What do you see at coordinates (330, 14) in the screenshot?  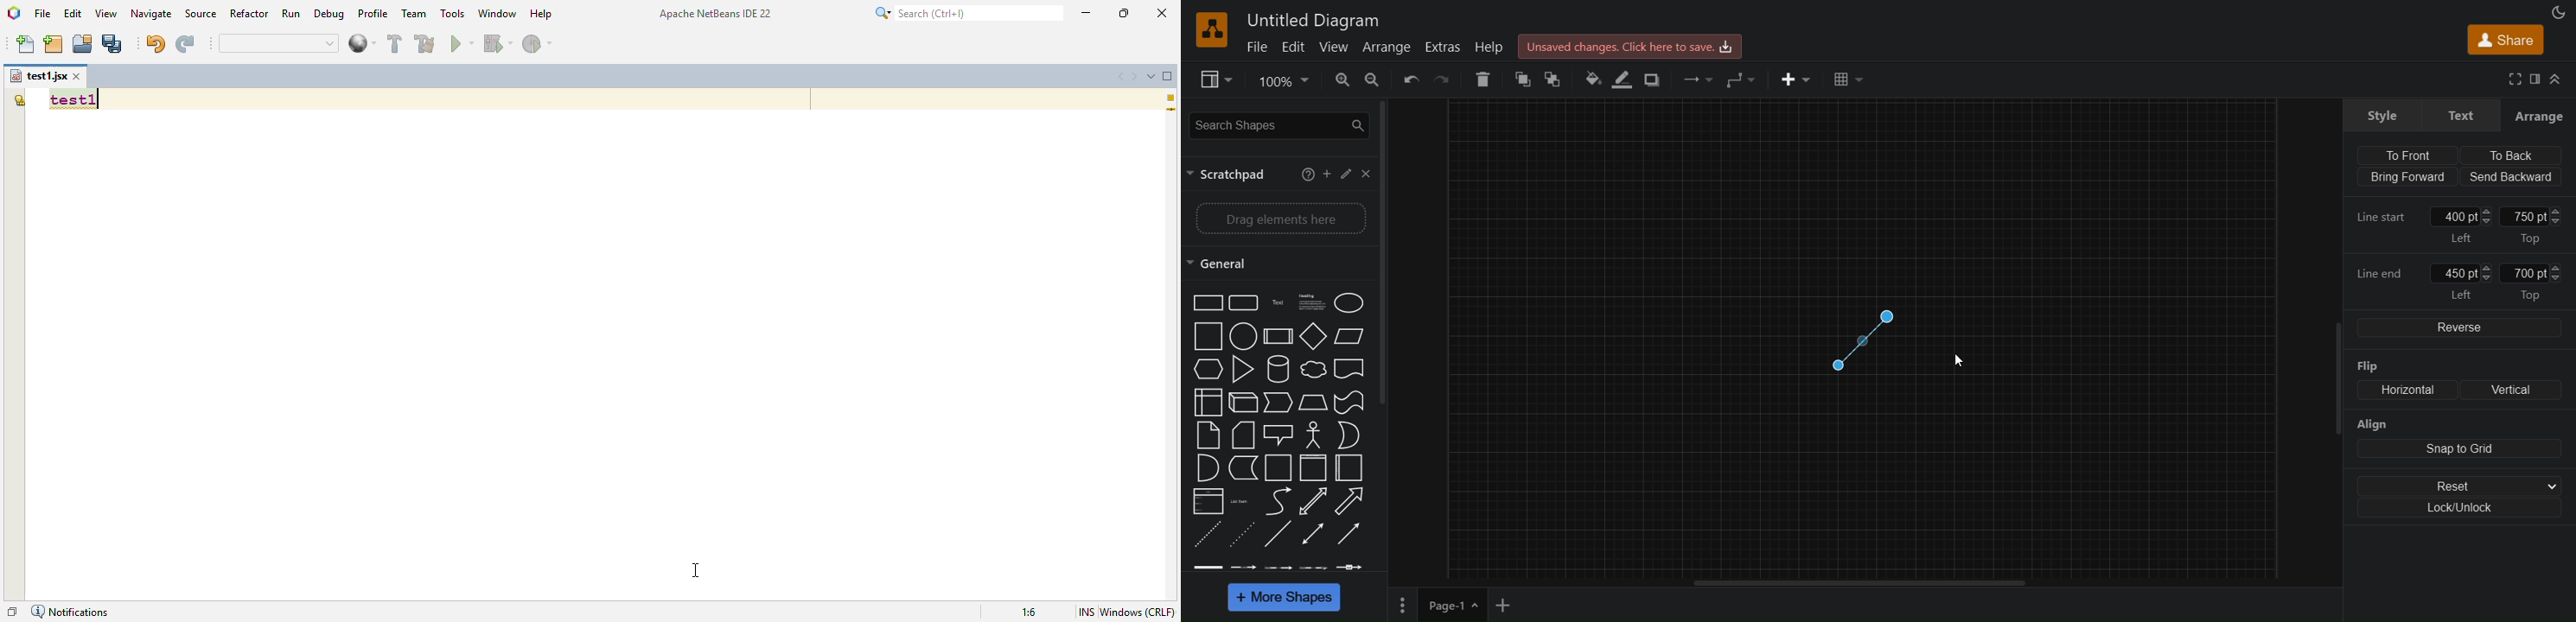 I see `debug` at bounding box center [330, 14].